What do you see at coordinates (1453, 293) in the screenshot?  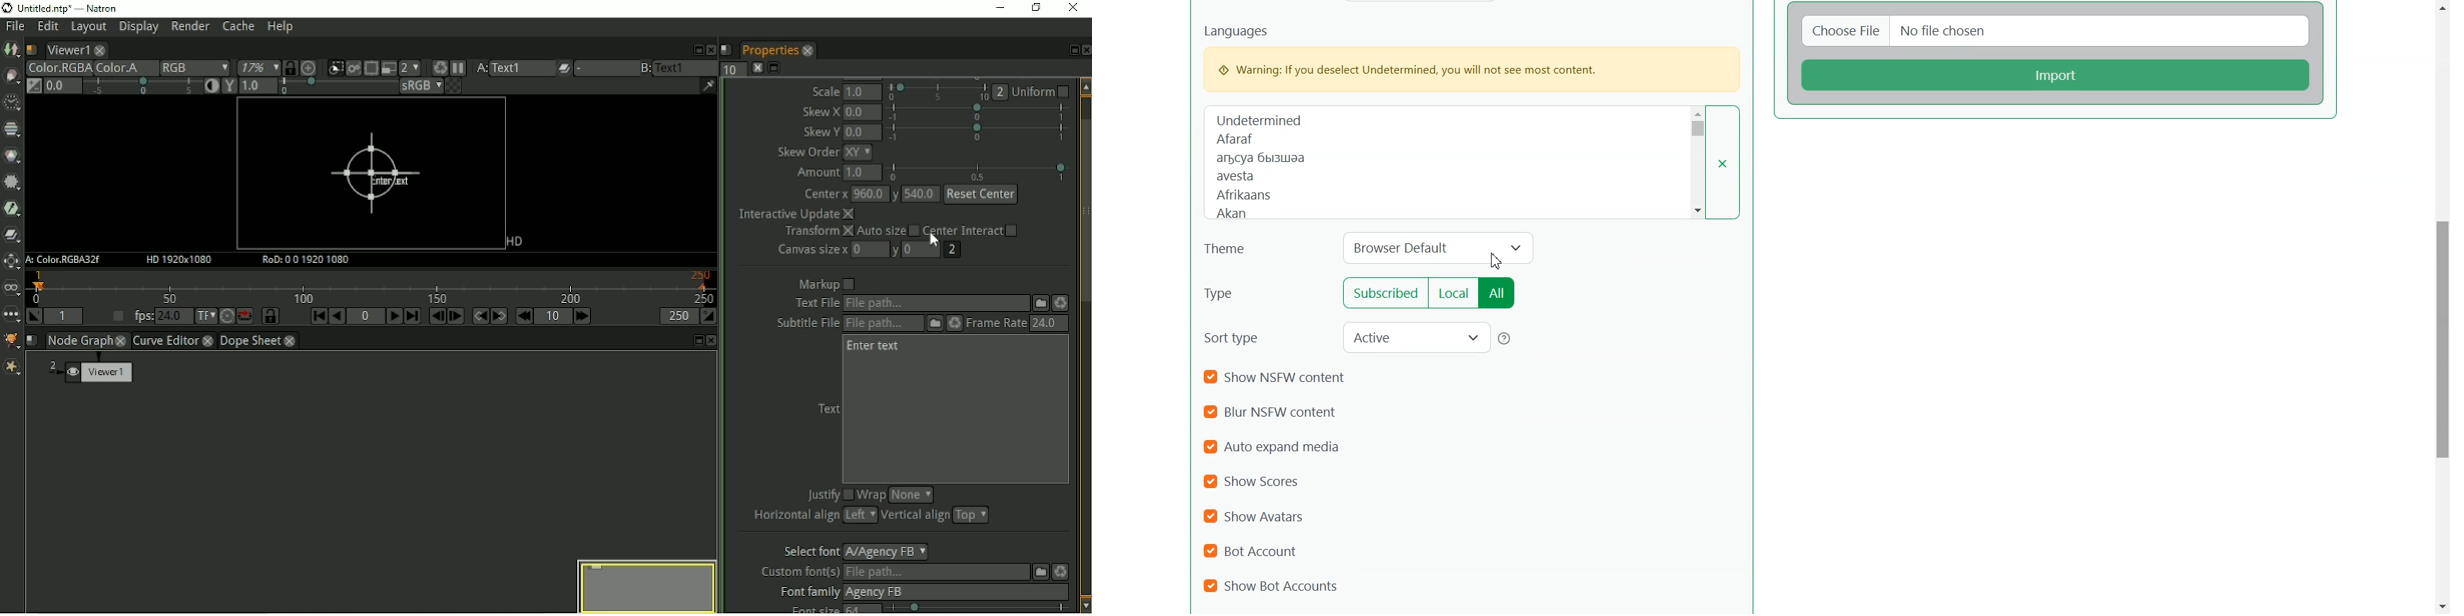 I see `Local` at bounding box center [1453, 293].